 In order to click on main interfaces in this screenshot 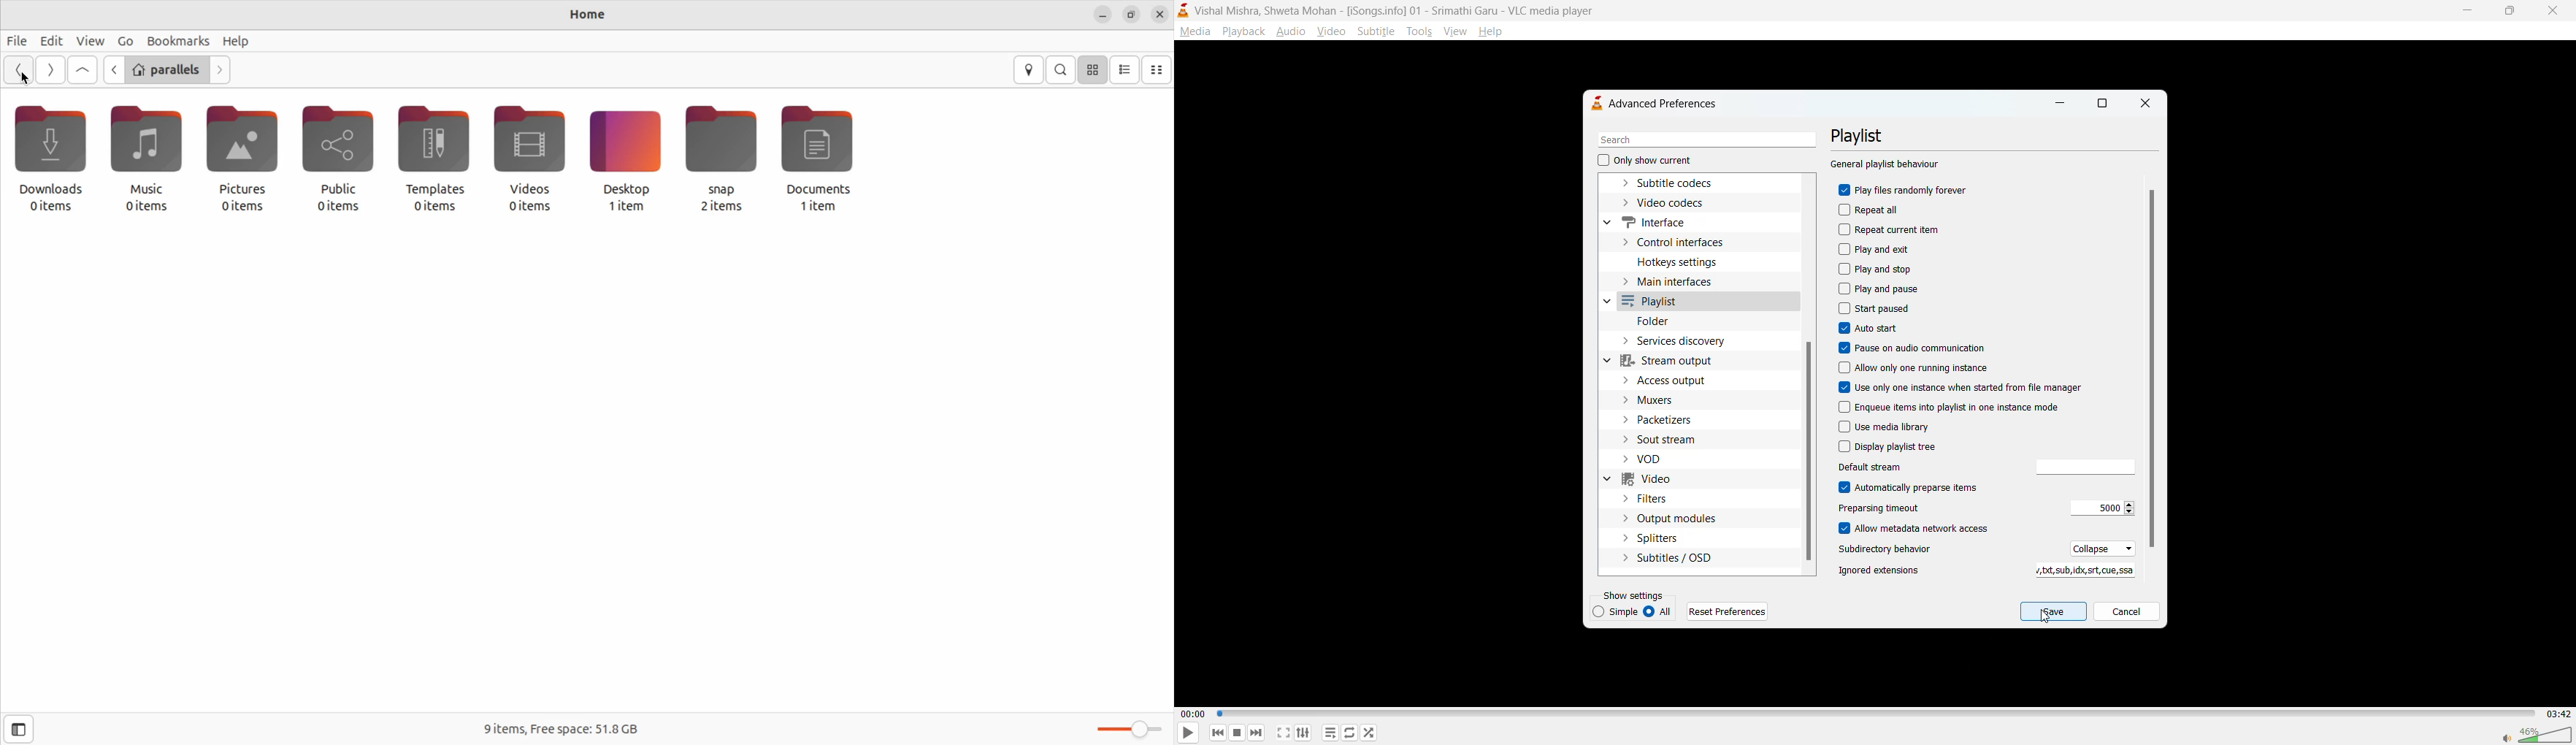, I will do `click(1682, 284)`.